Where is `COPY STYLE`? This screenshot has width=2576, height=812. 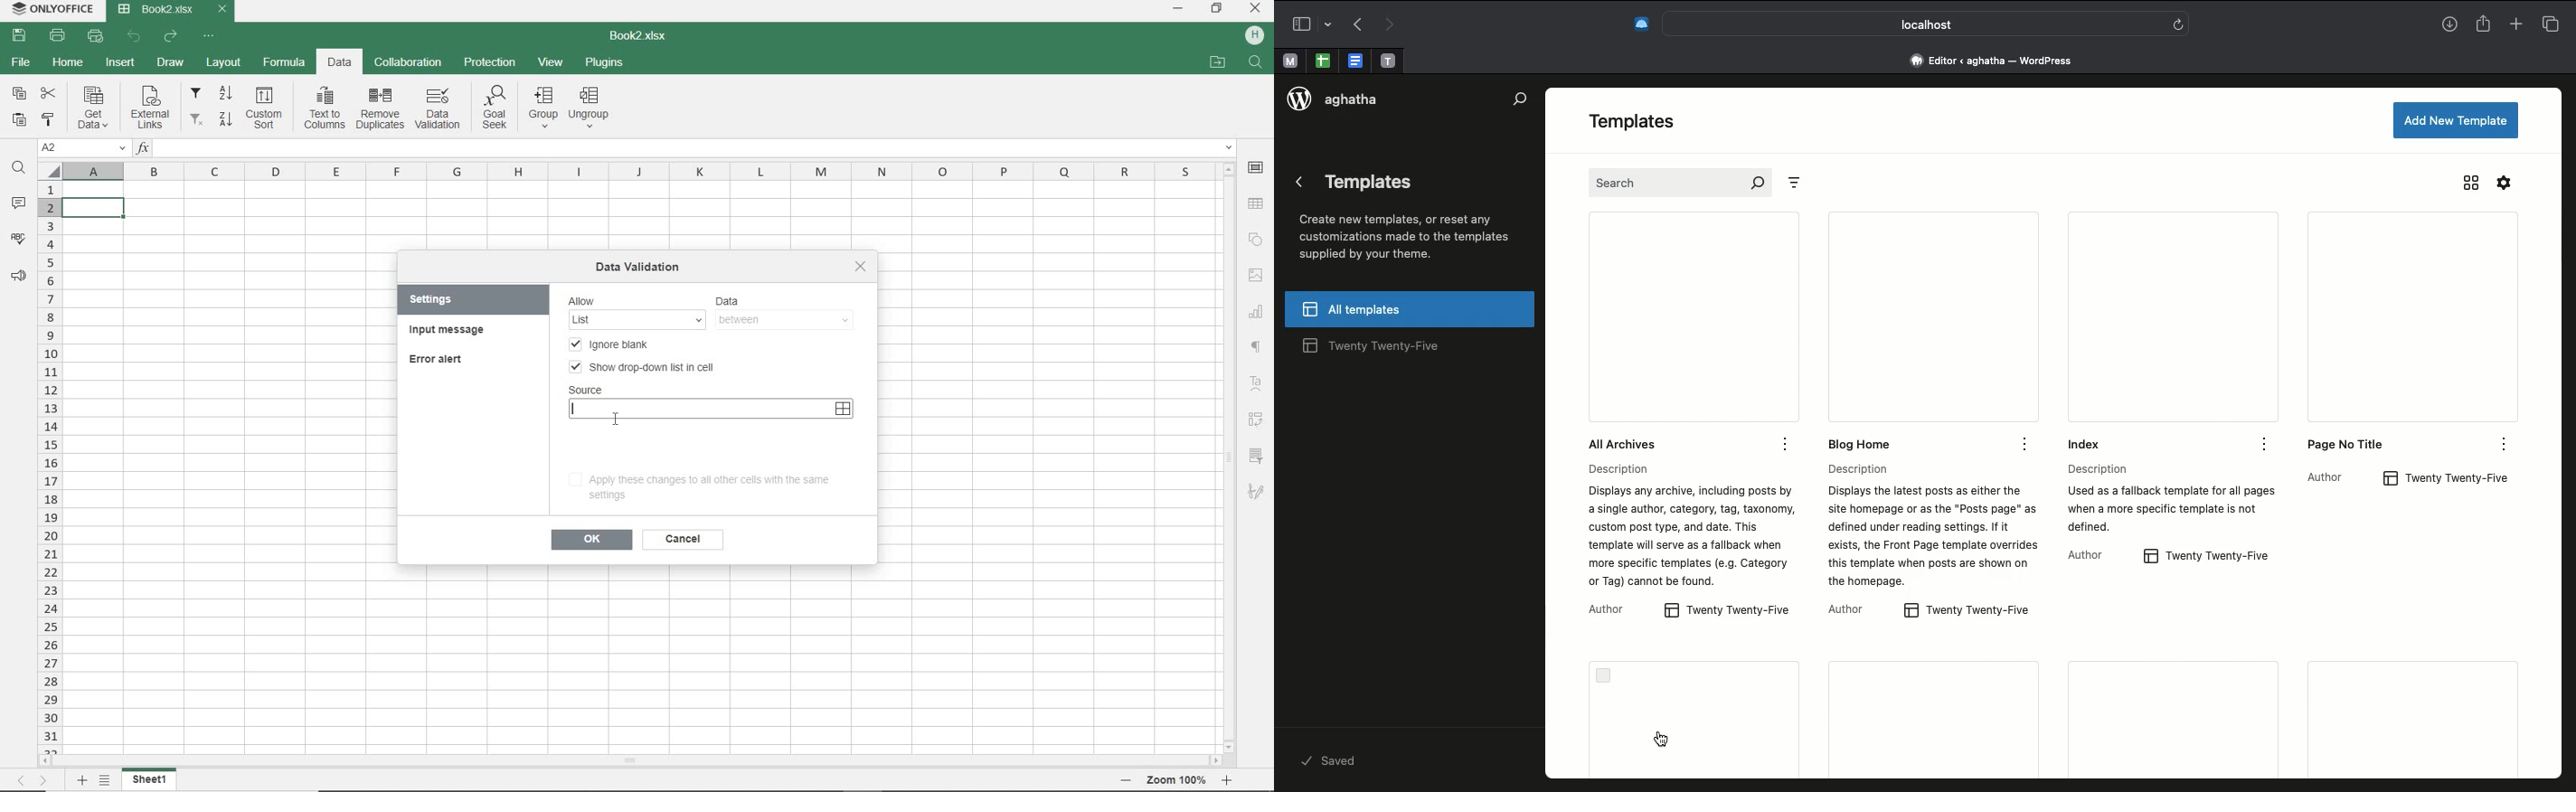
COPY STYLE is located at coordinates (49, 121).